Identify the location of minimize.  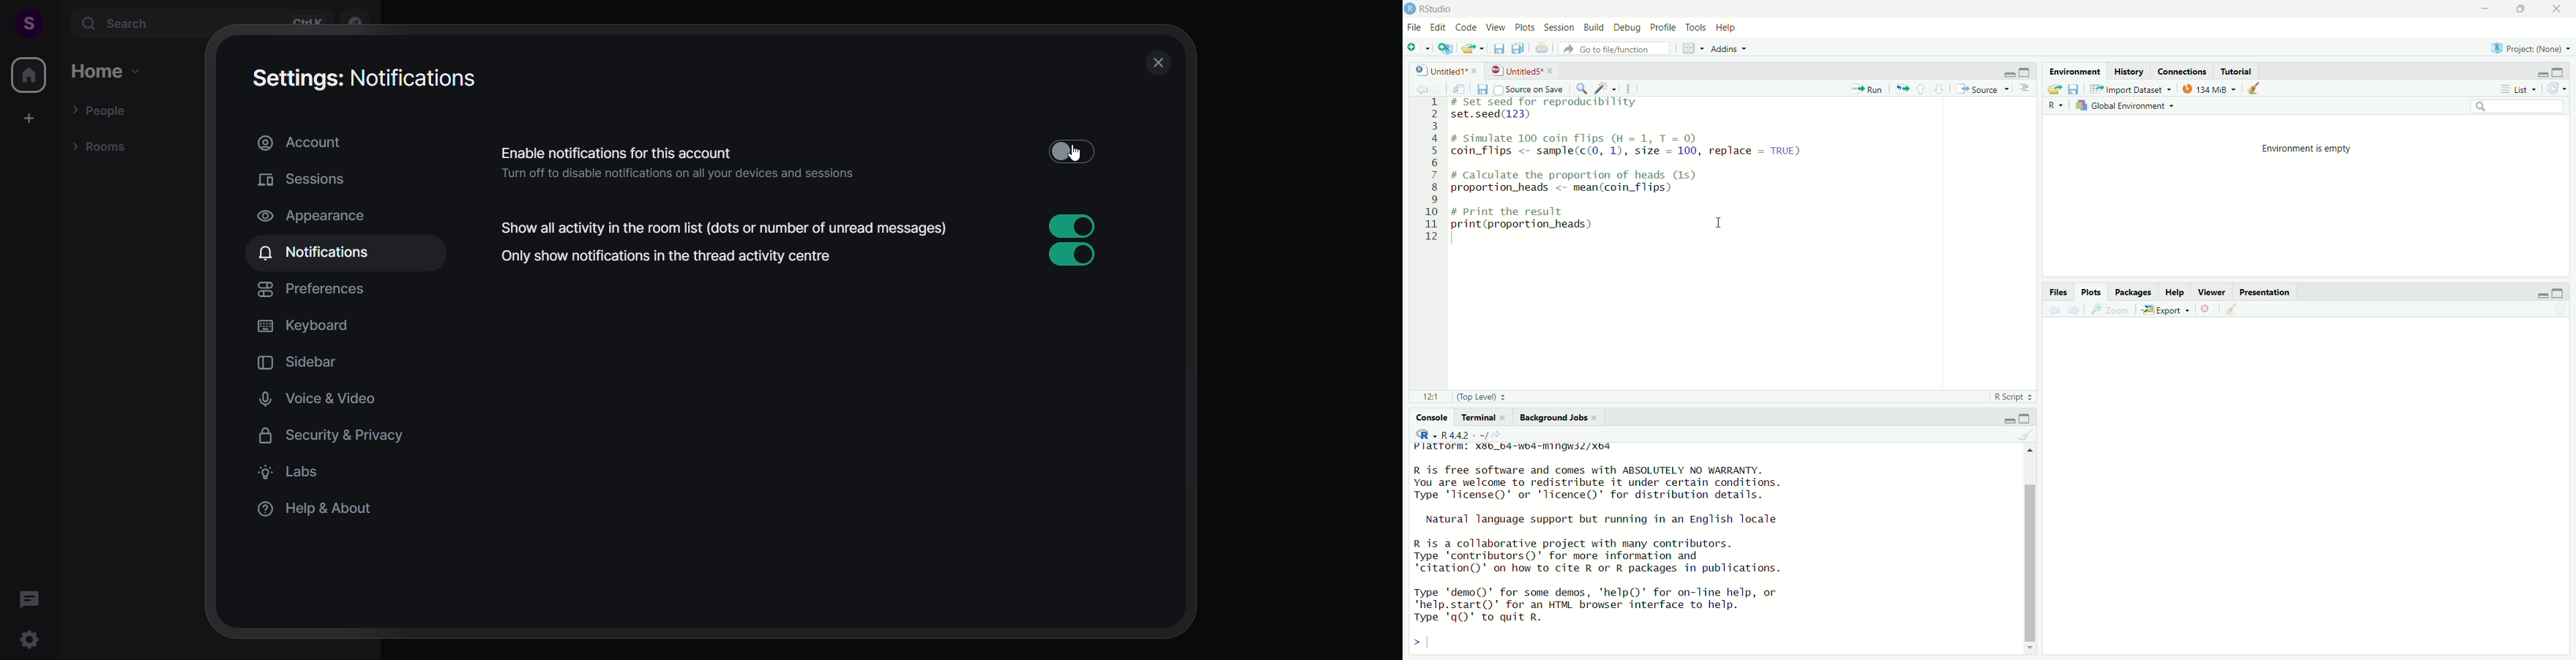
(2539, 71).